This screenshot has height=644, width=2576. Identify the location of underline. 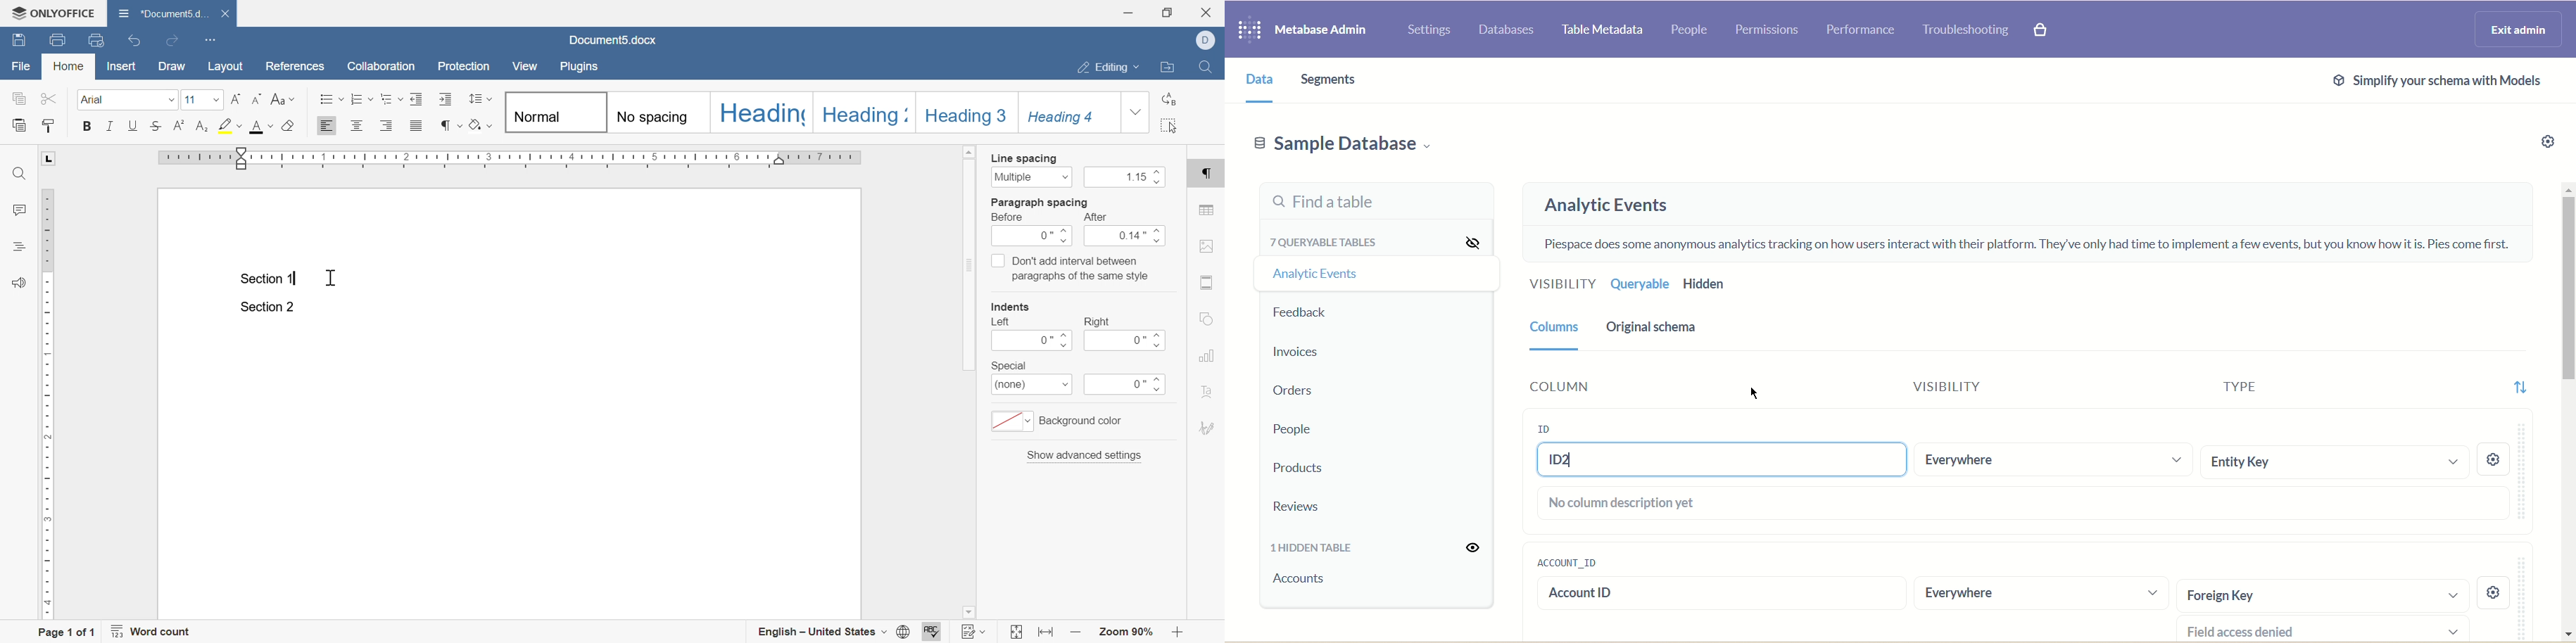
(132, 125).